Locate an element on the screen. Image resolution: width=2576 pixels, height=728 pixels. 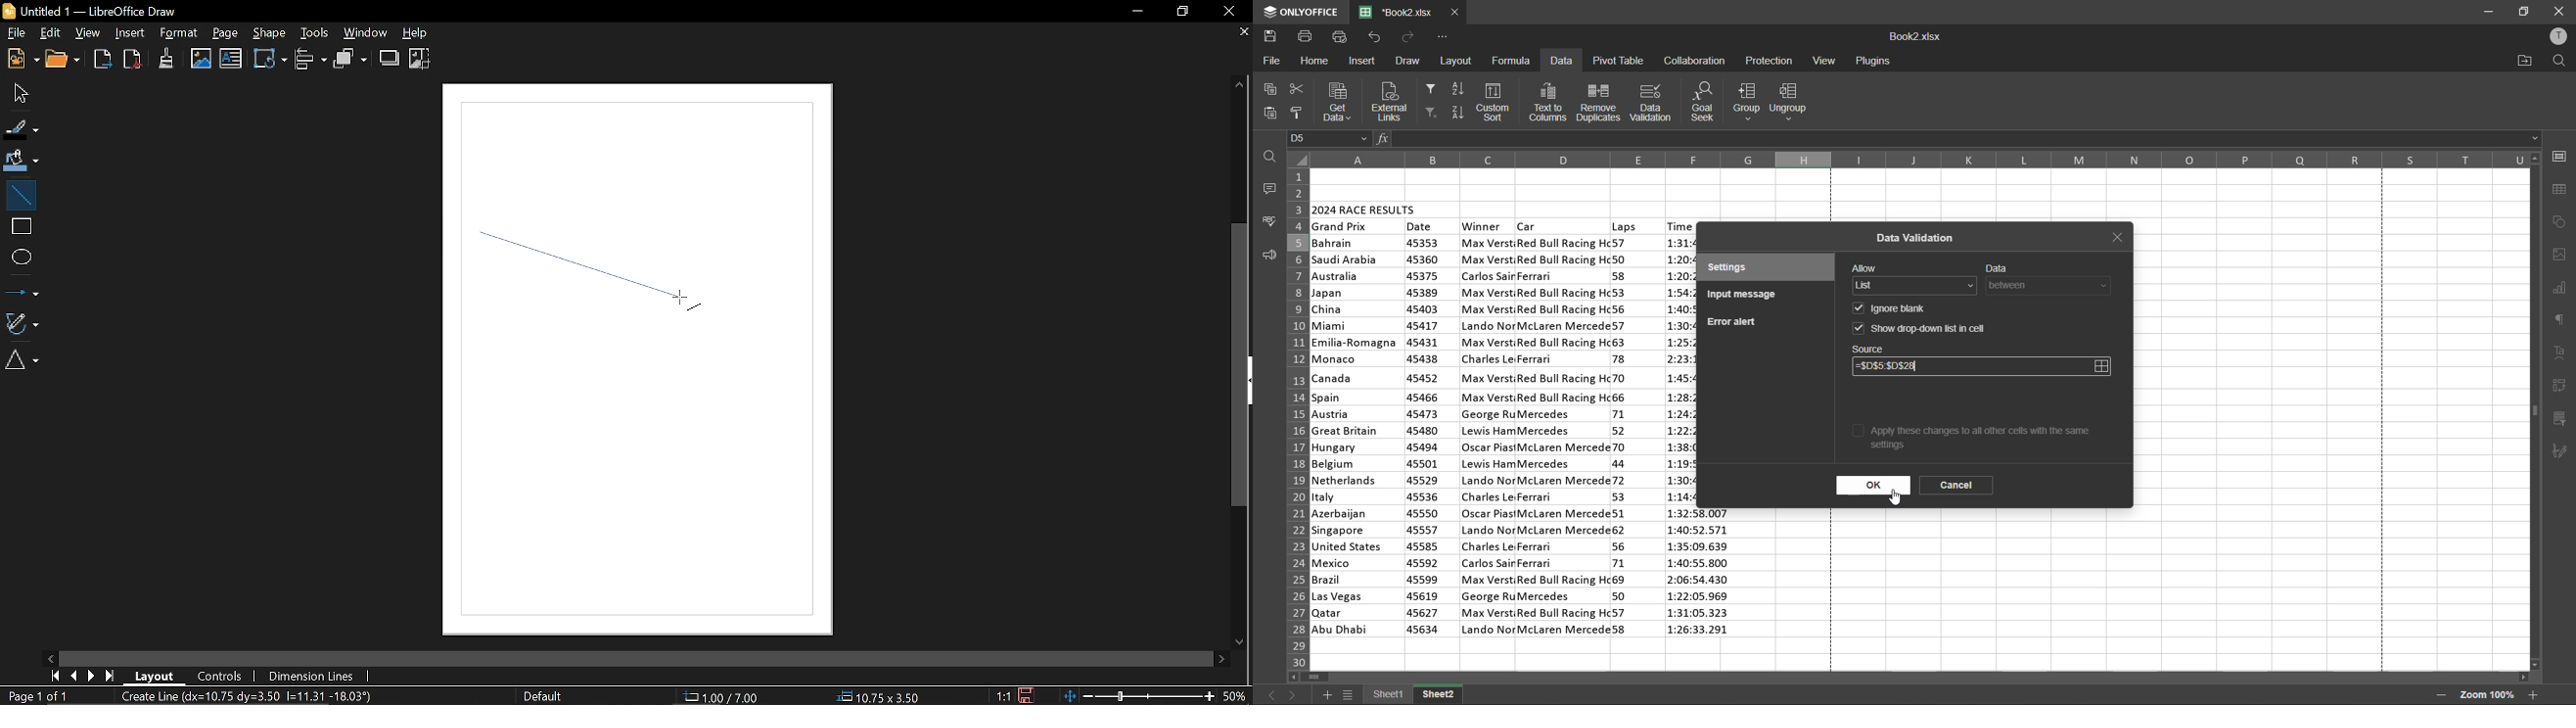
Current window is located at coordinates (100, 11).